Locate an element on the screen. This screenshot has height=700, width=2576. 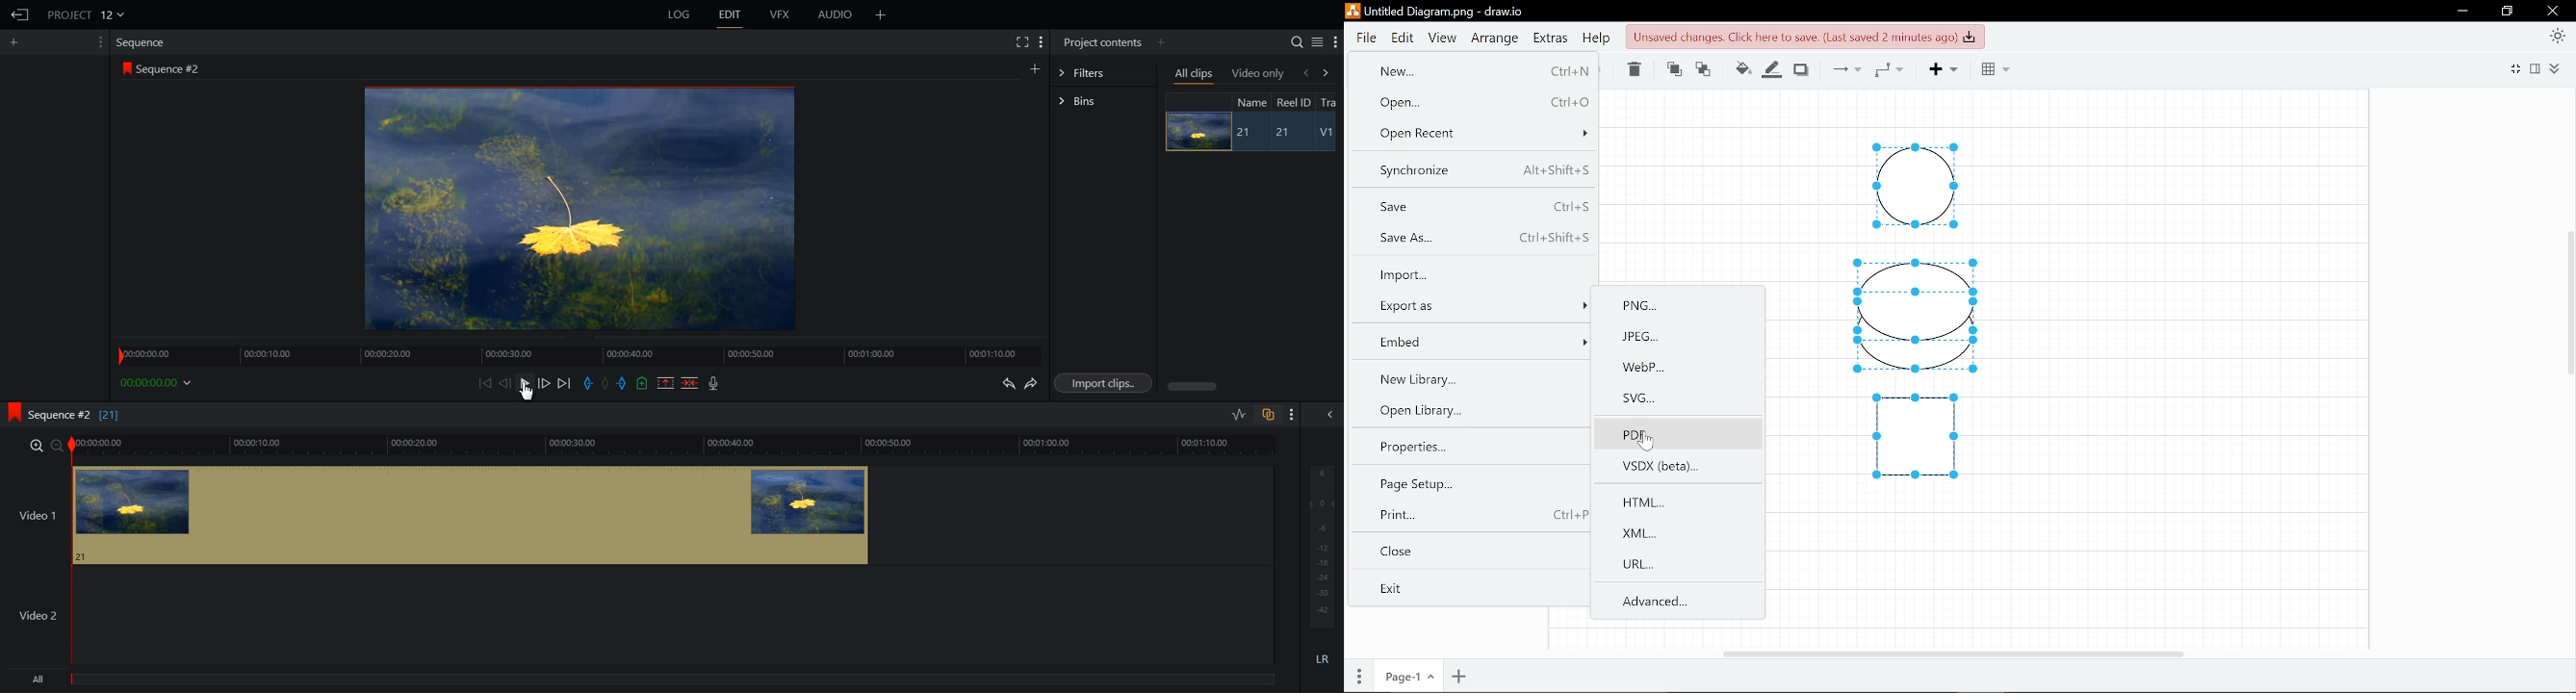
Pages is located at coordinates (1359, 675).